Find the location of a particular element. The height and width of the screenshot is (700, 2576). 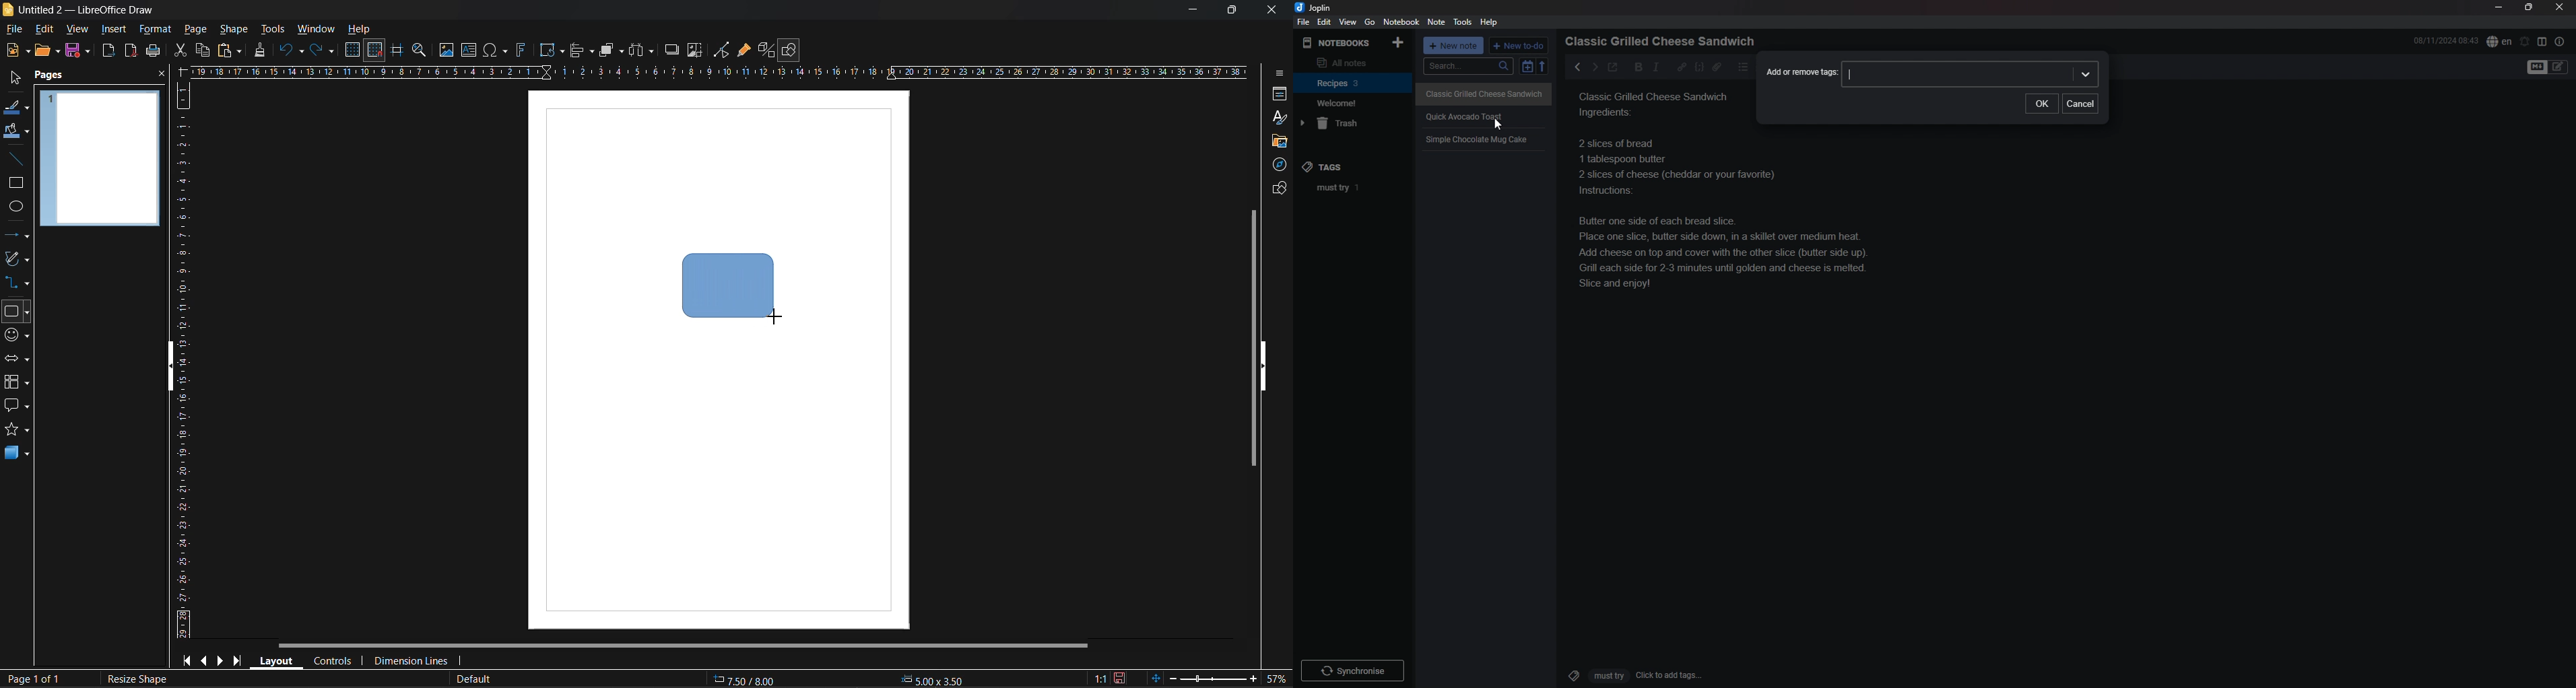

tools is located at coordinates (1464, 22).